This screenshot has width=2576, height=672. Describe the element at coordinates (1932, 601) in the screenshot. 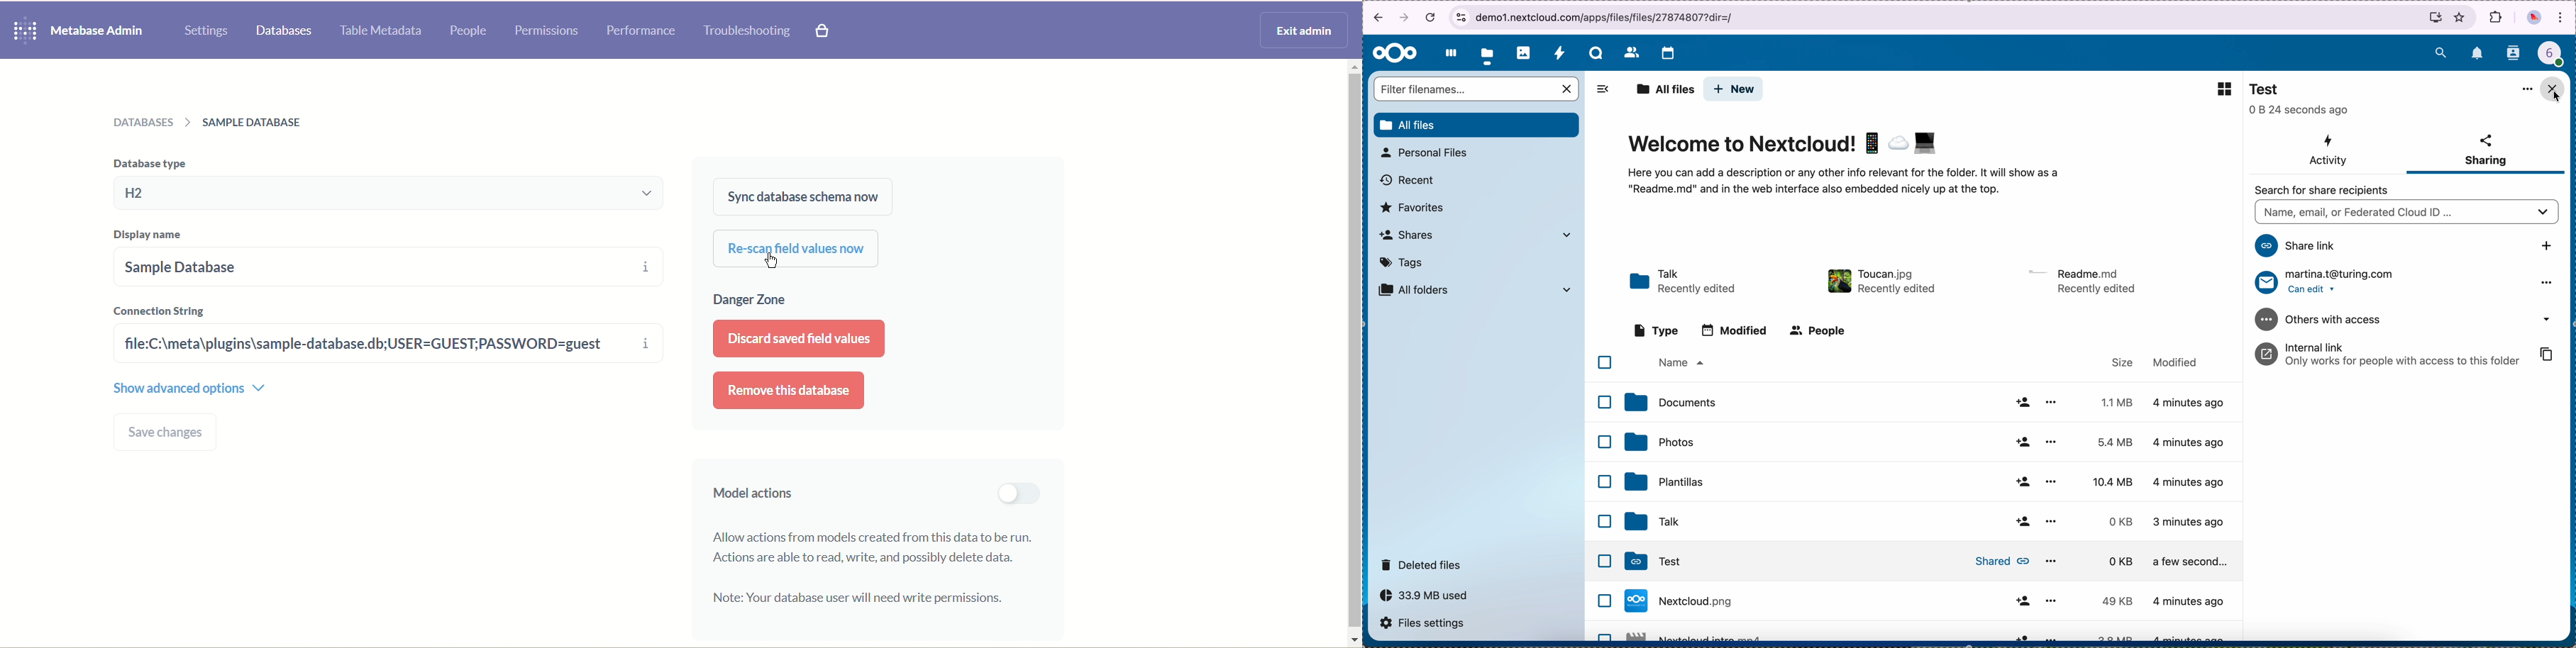

I see `file` at that location.